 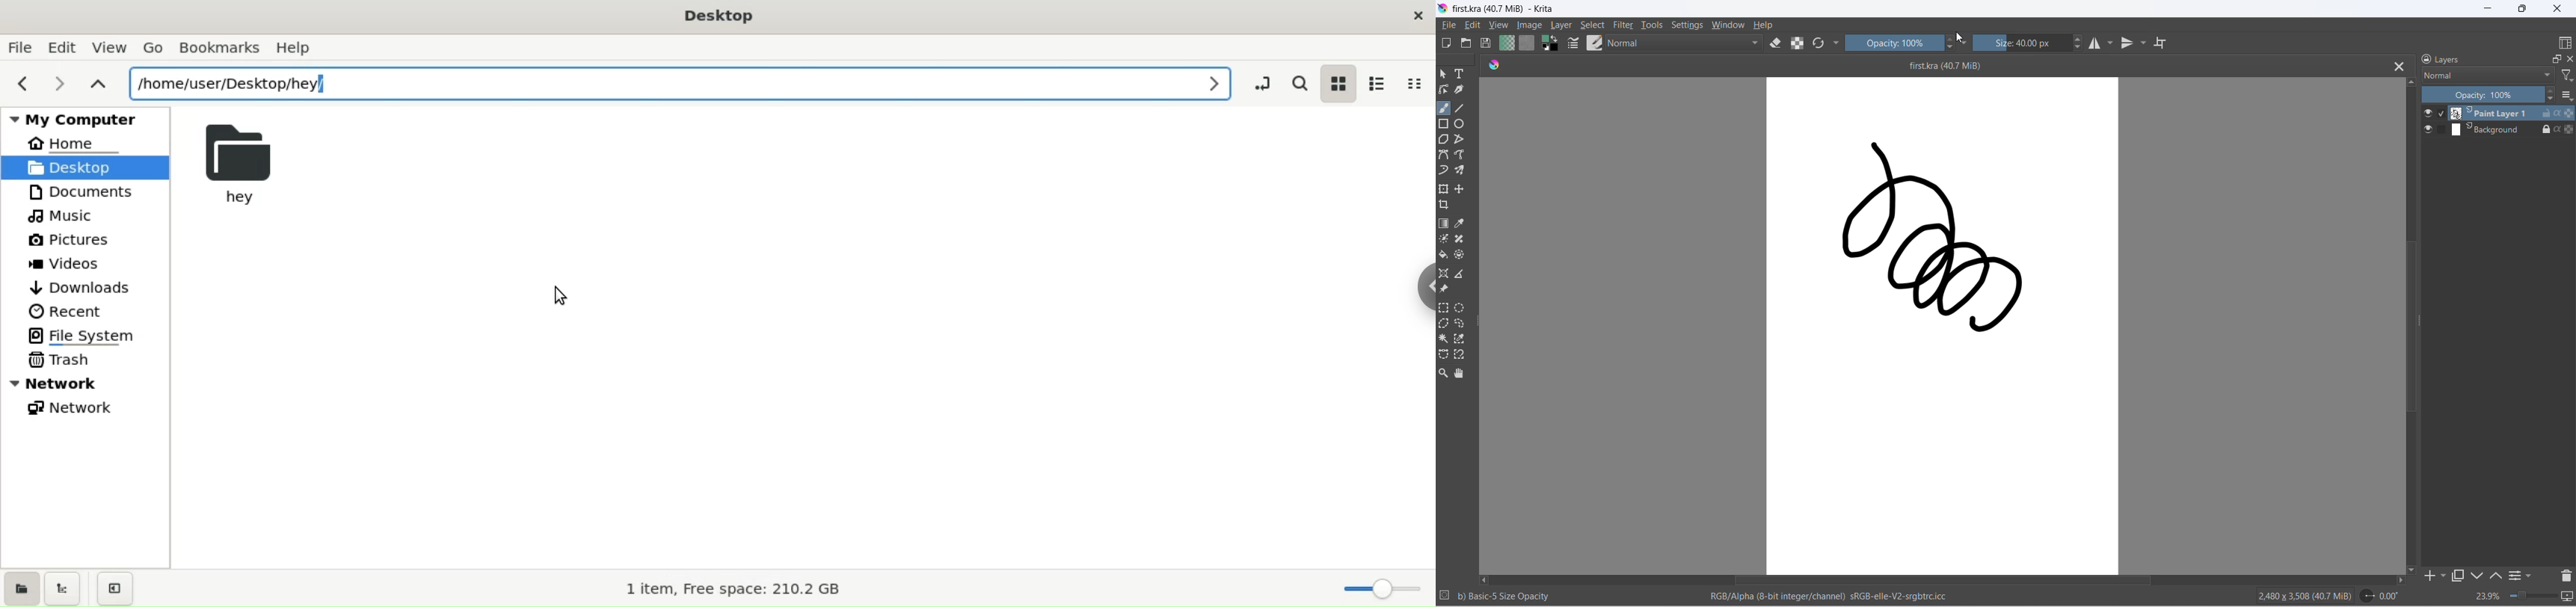 What do you see at coordinates (2428, 113) in the screenshot?
I see `Visibility` at bounding box center [2428, 113].